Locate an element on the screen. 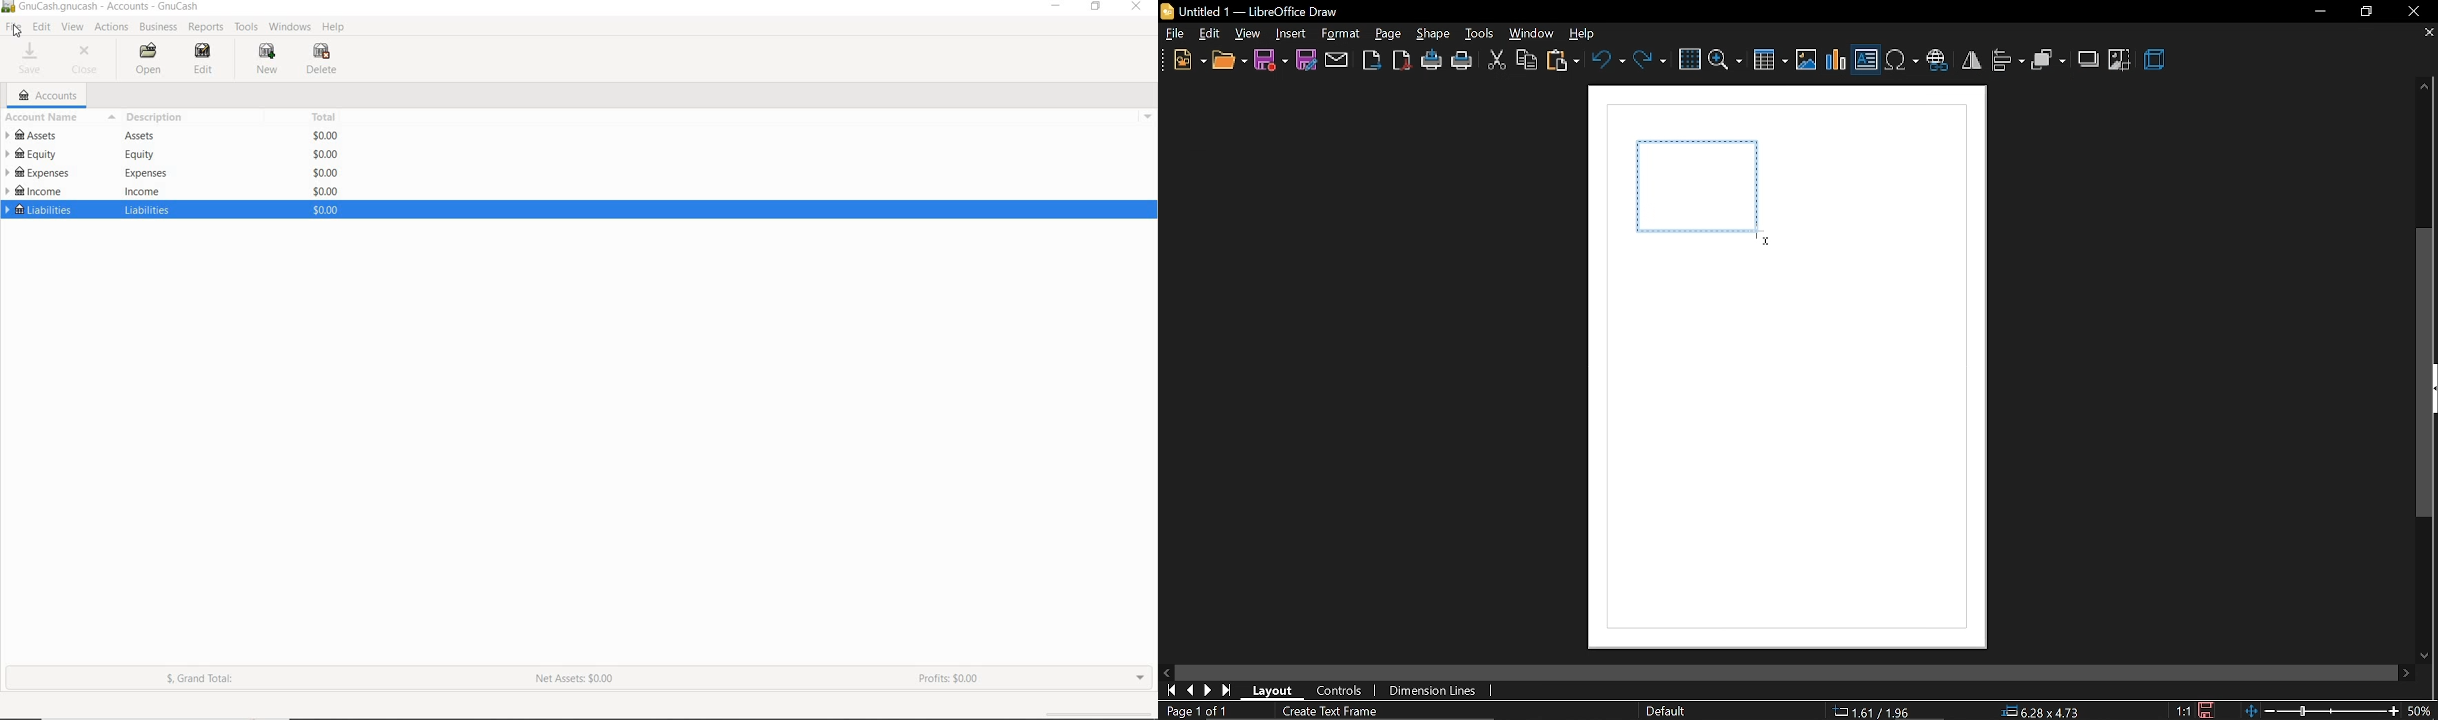 This screenshot has width=2464, height=728. DESCRIPTION is located at coordinates (151, 118).